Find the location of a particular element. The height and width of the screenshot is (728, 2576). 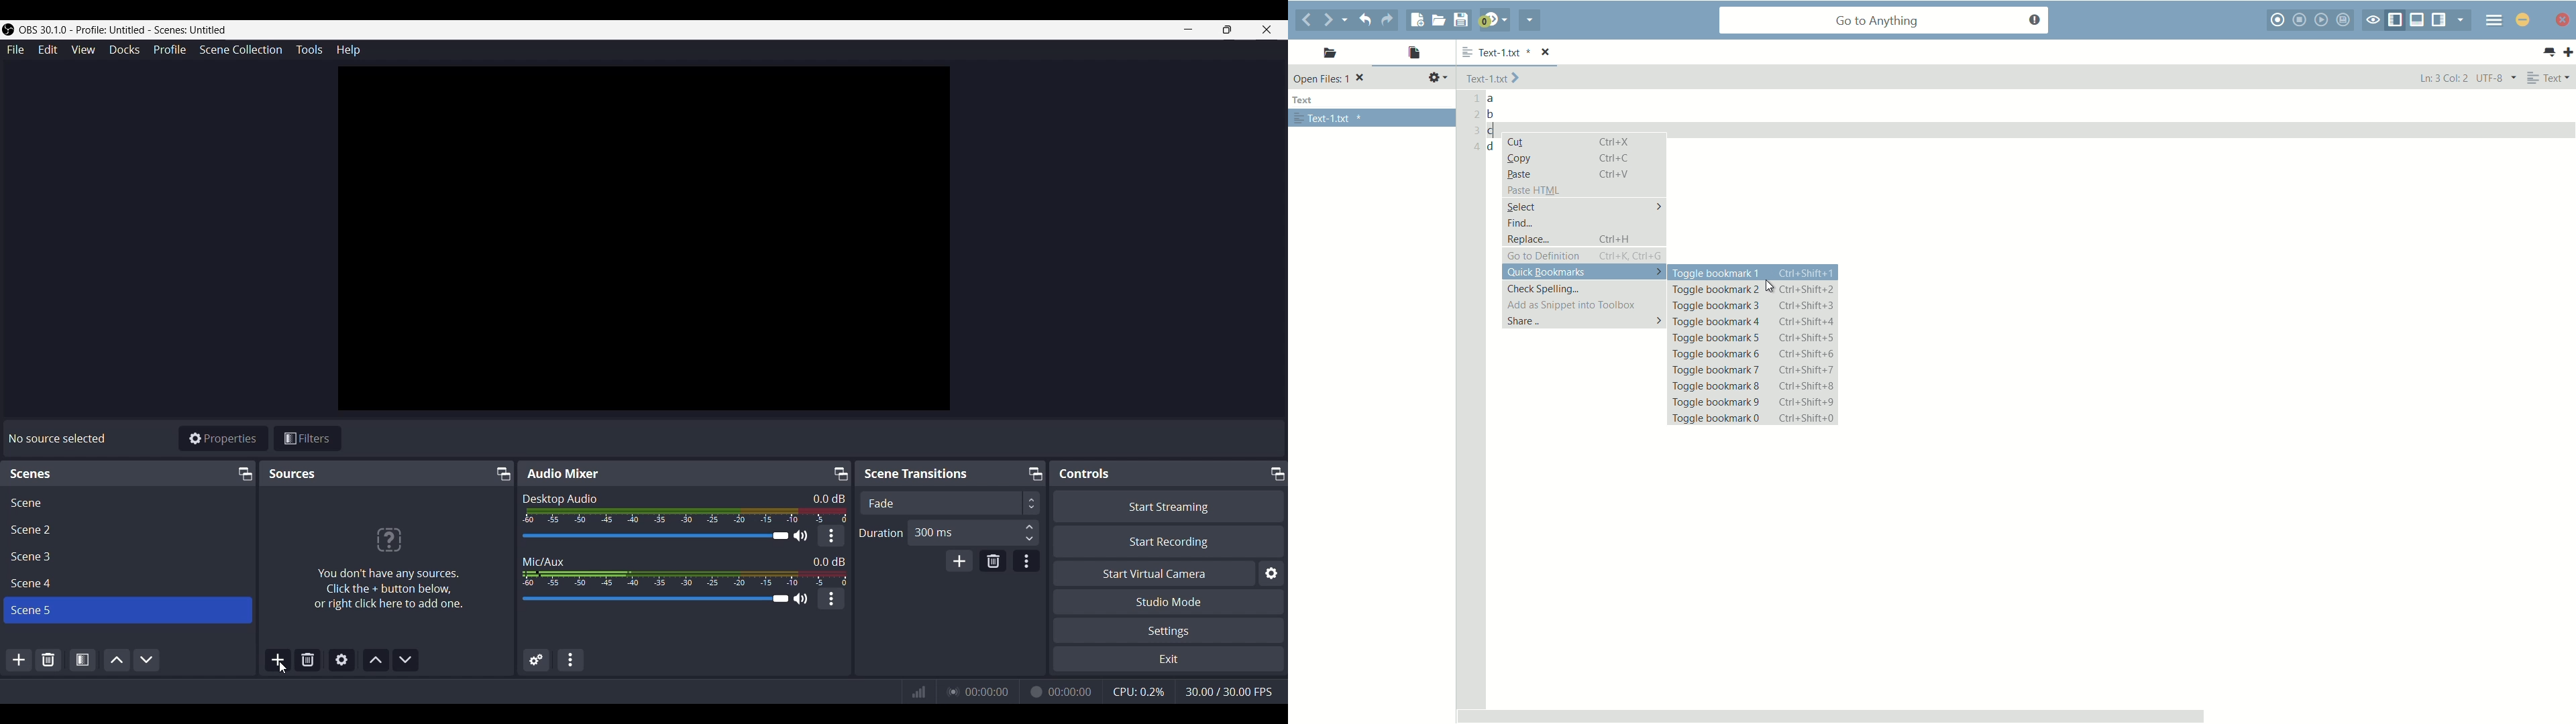

show/hide right pane is located at coordinates (2440, 19).